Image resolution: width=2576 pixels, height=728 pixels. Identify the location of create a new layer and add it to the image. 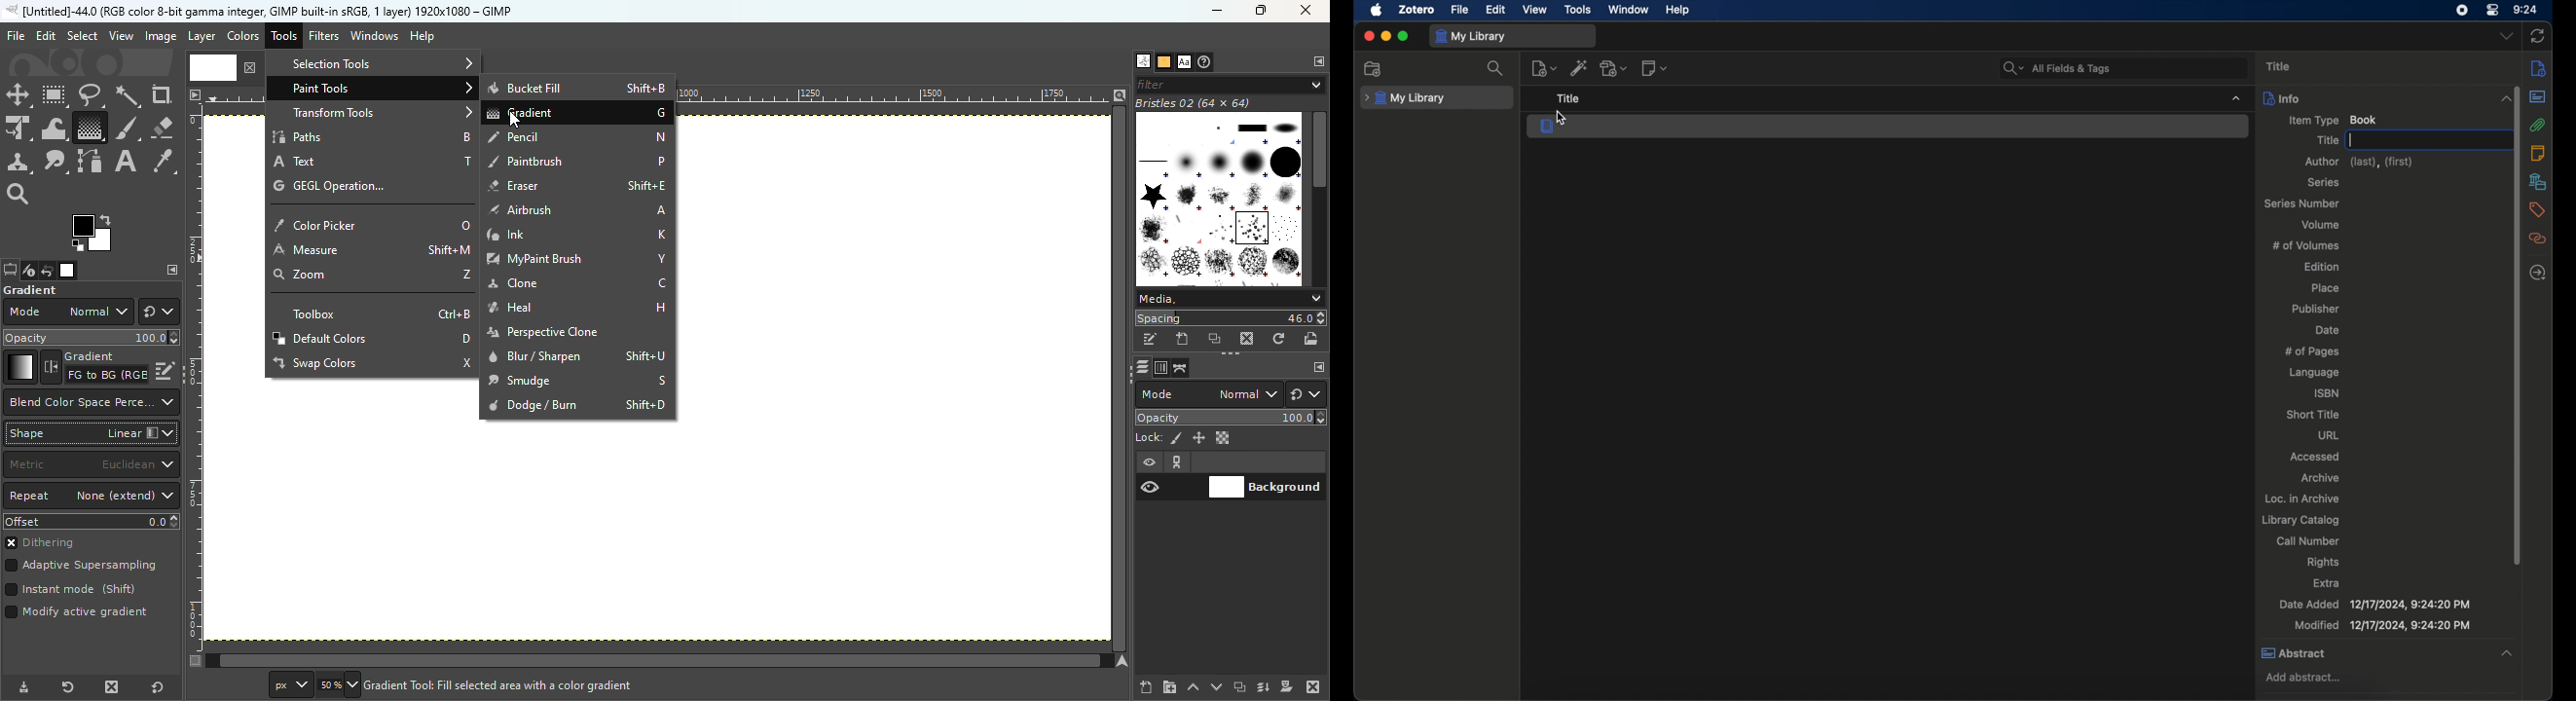
(499, 686).